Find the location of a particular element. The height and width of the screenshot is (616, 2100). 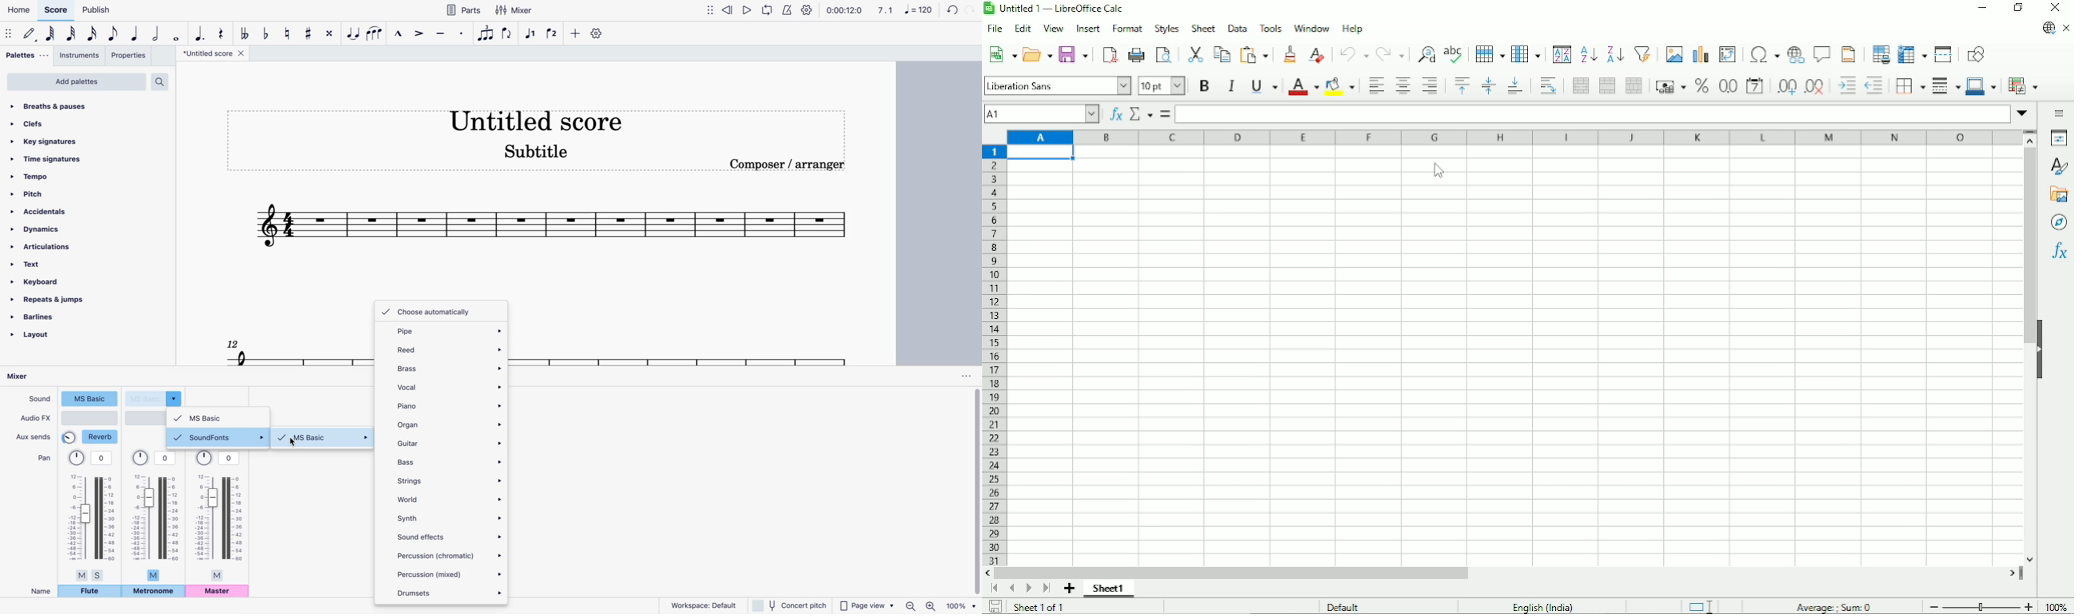

layout is located at coordinates (50, 337).